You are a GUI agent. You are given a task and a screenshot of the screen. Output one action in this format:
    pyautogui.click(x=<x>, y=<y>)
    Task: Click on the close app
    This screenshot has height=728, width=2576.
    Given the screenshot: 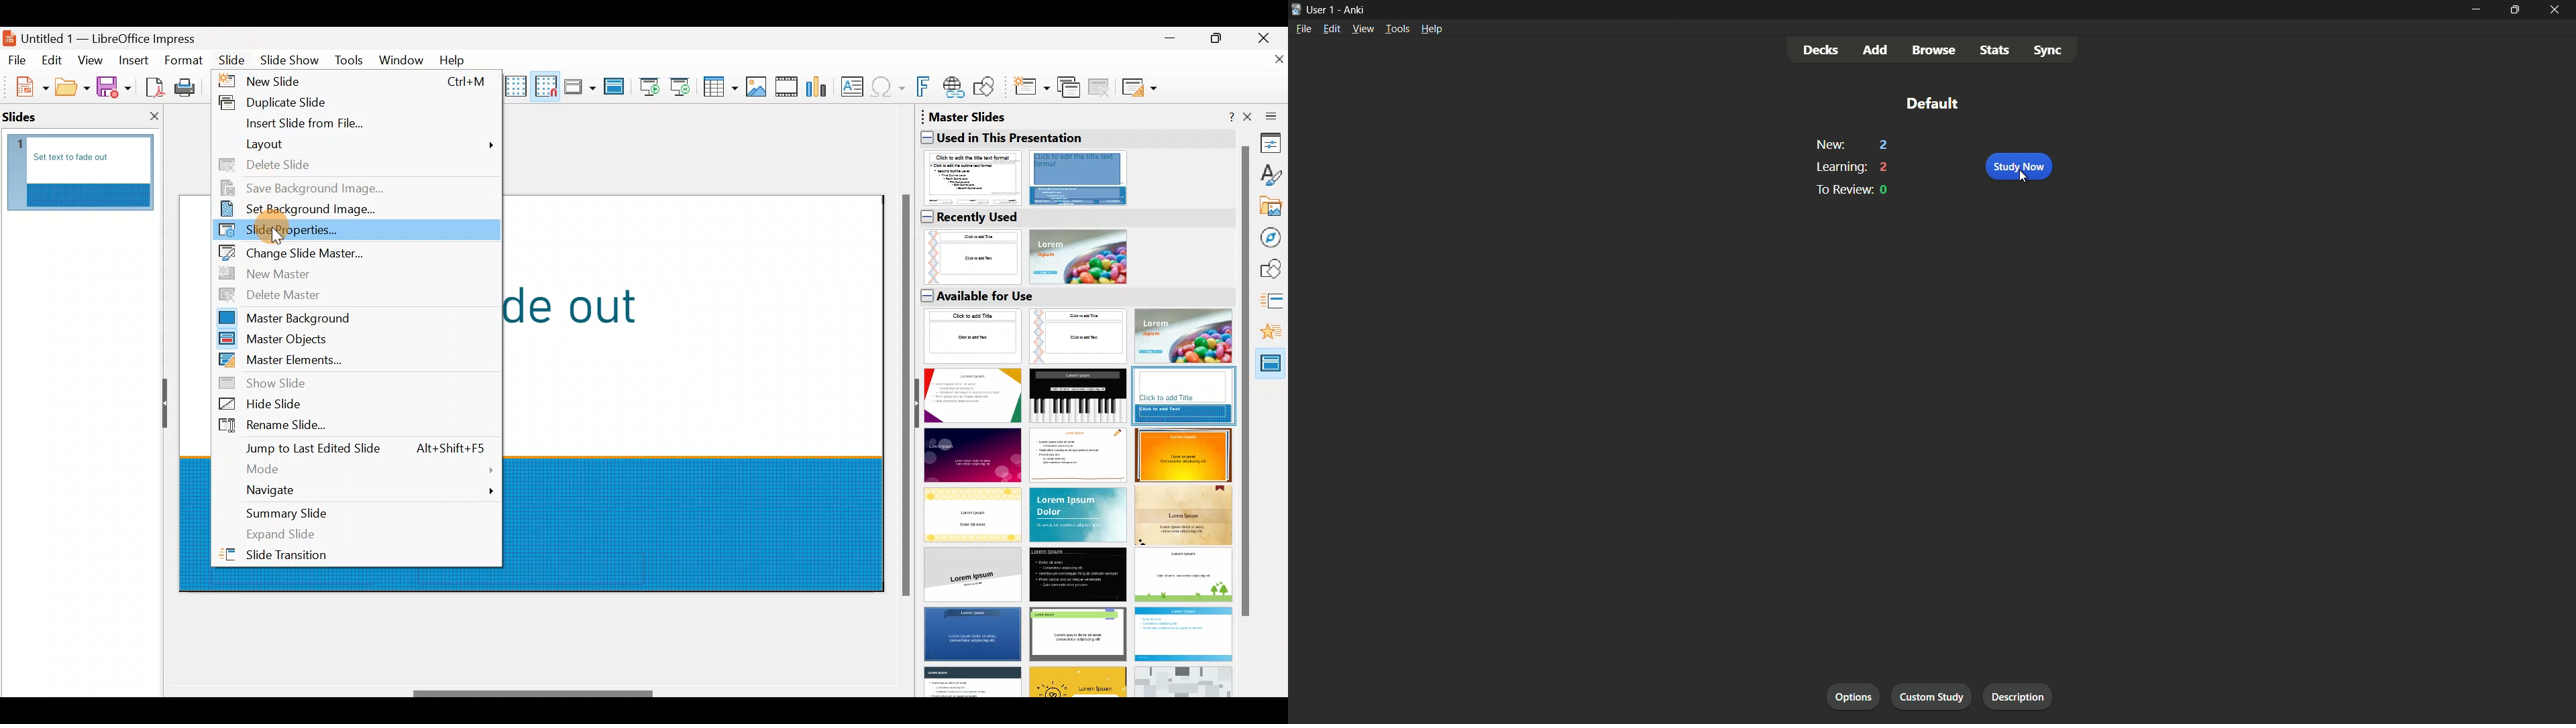 What is the action you would take?
    pyautogui.click(x=2556, y=10)
    